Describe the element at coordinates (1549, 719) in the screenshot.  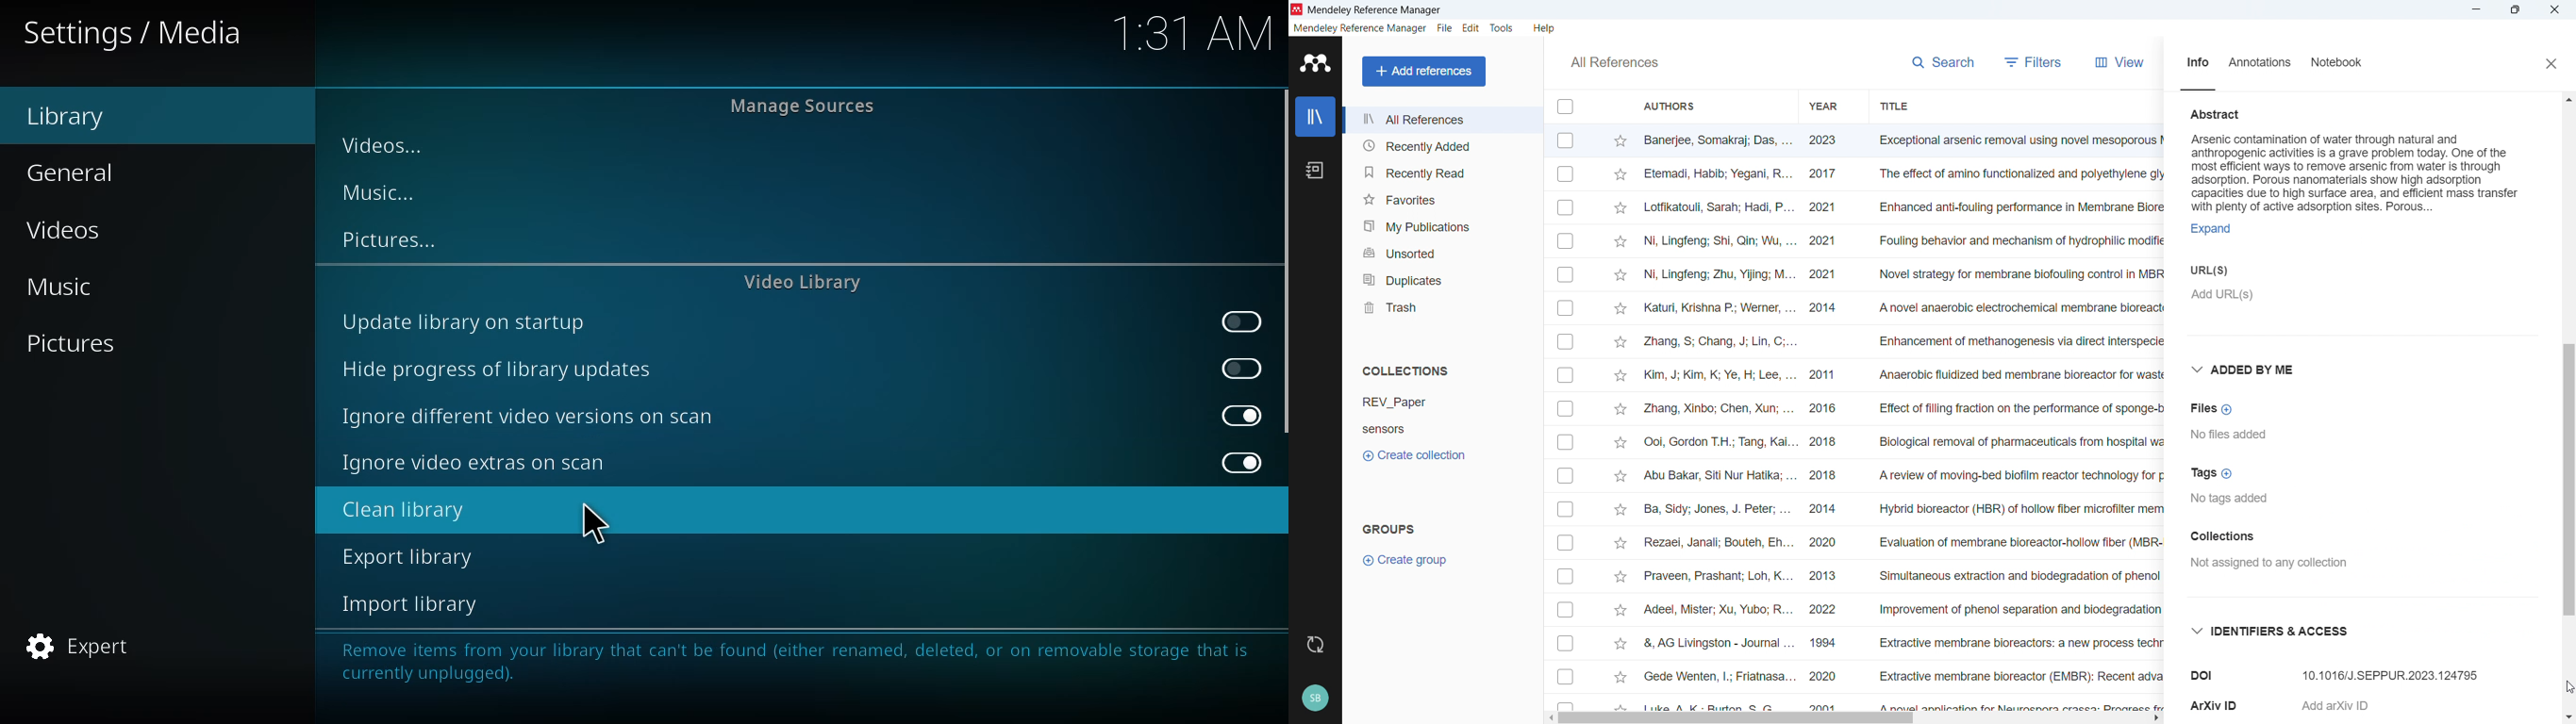
I see `Scroll left ` at that location.